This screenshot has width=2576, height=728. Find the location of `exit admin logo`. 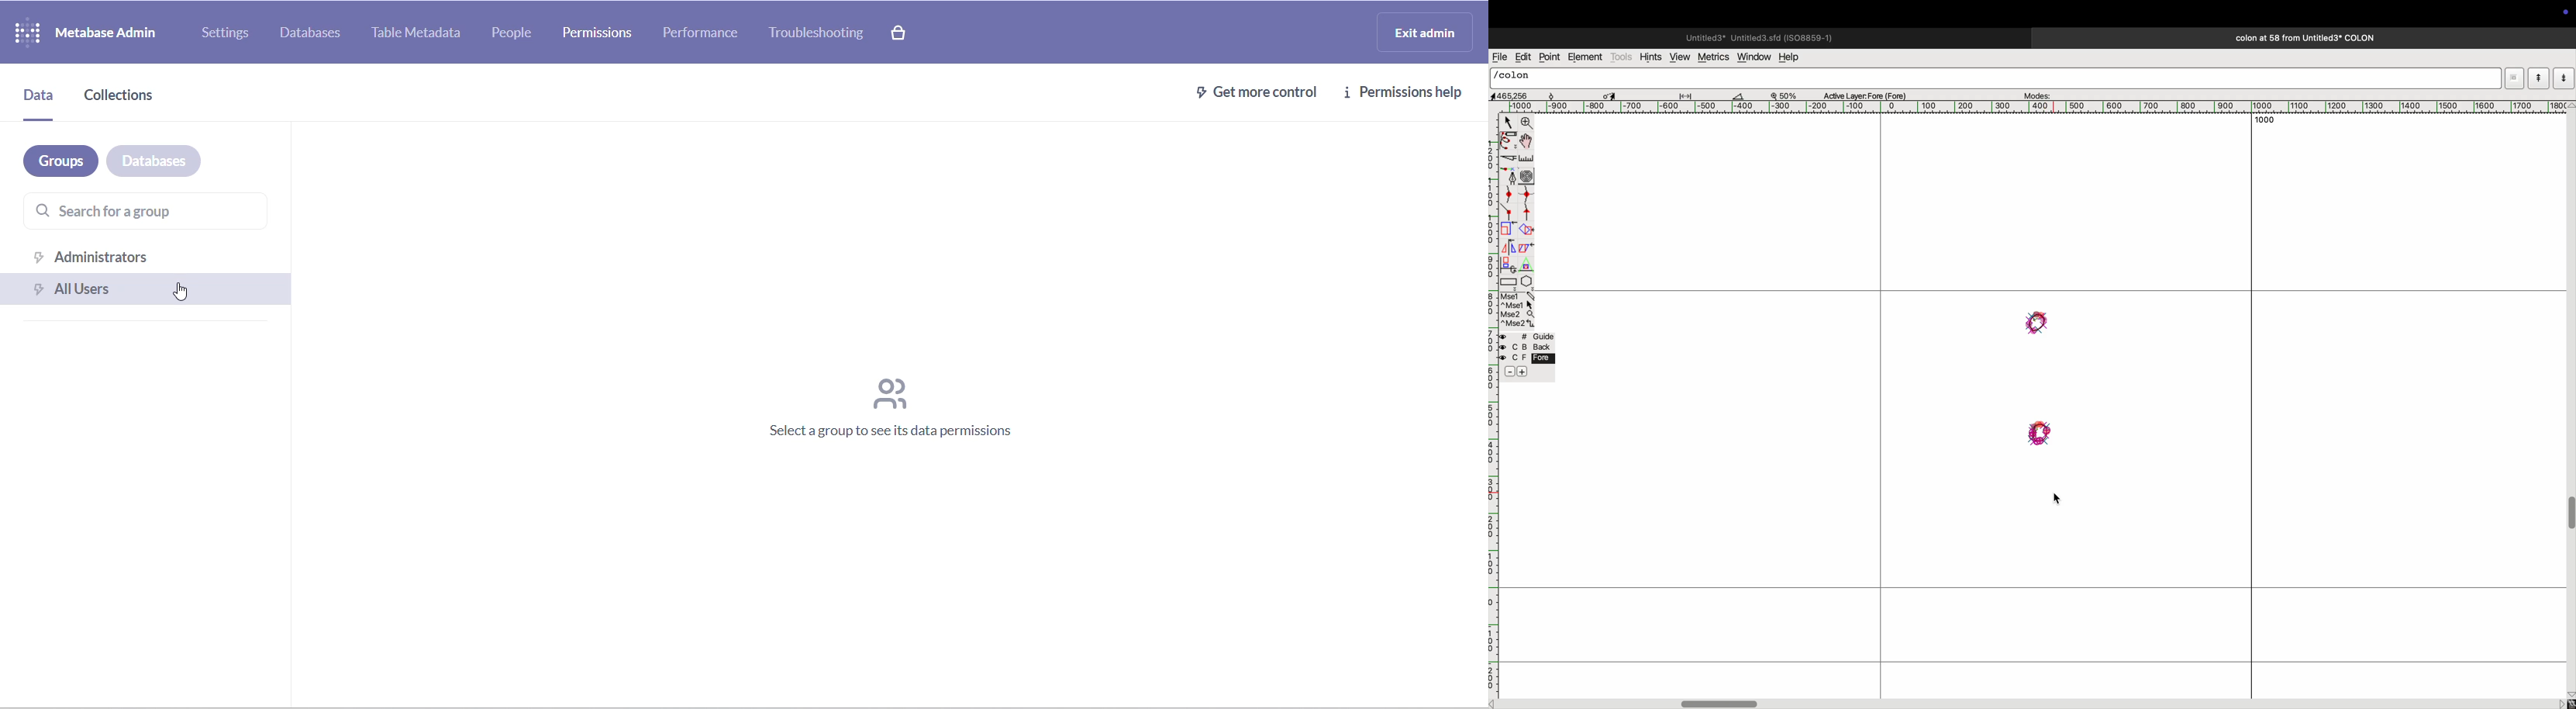

exit admin logo is located at coordinates (1429, 34).